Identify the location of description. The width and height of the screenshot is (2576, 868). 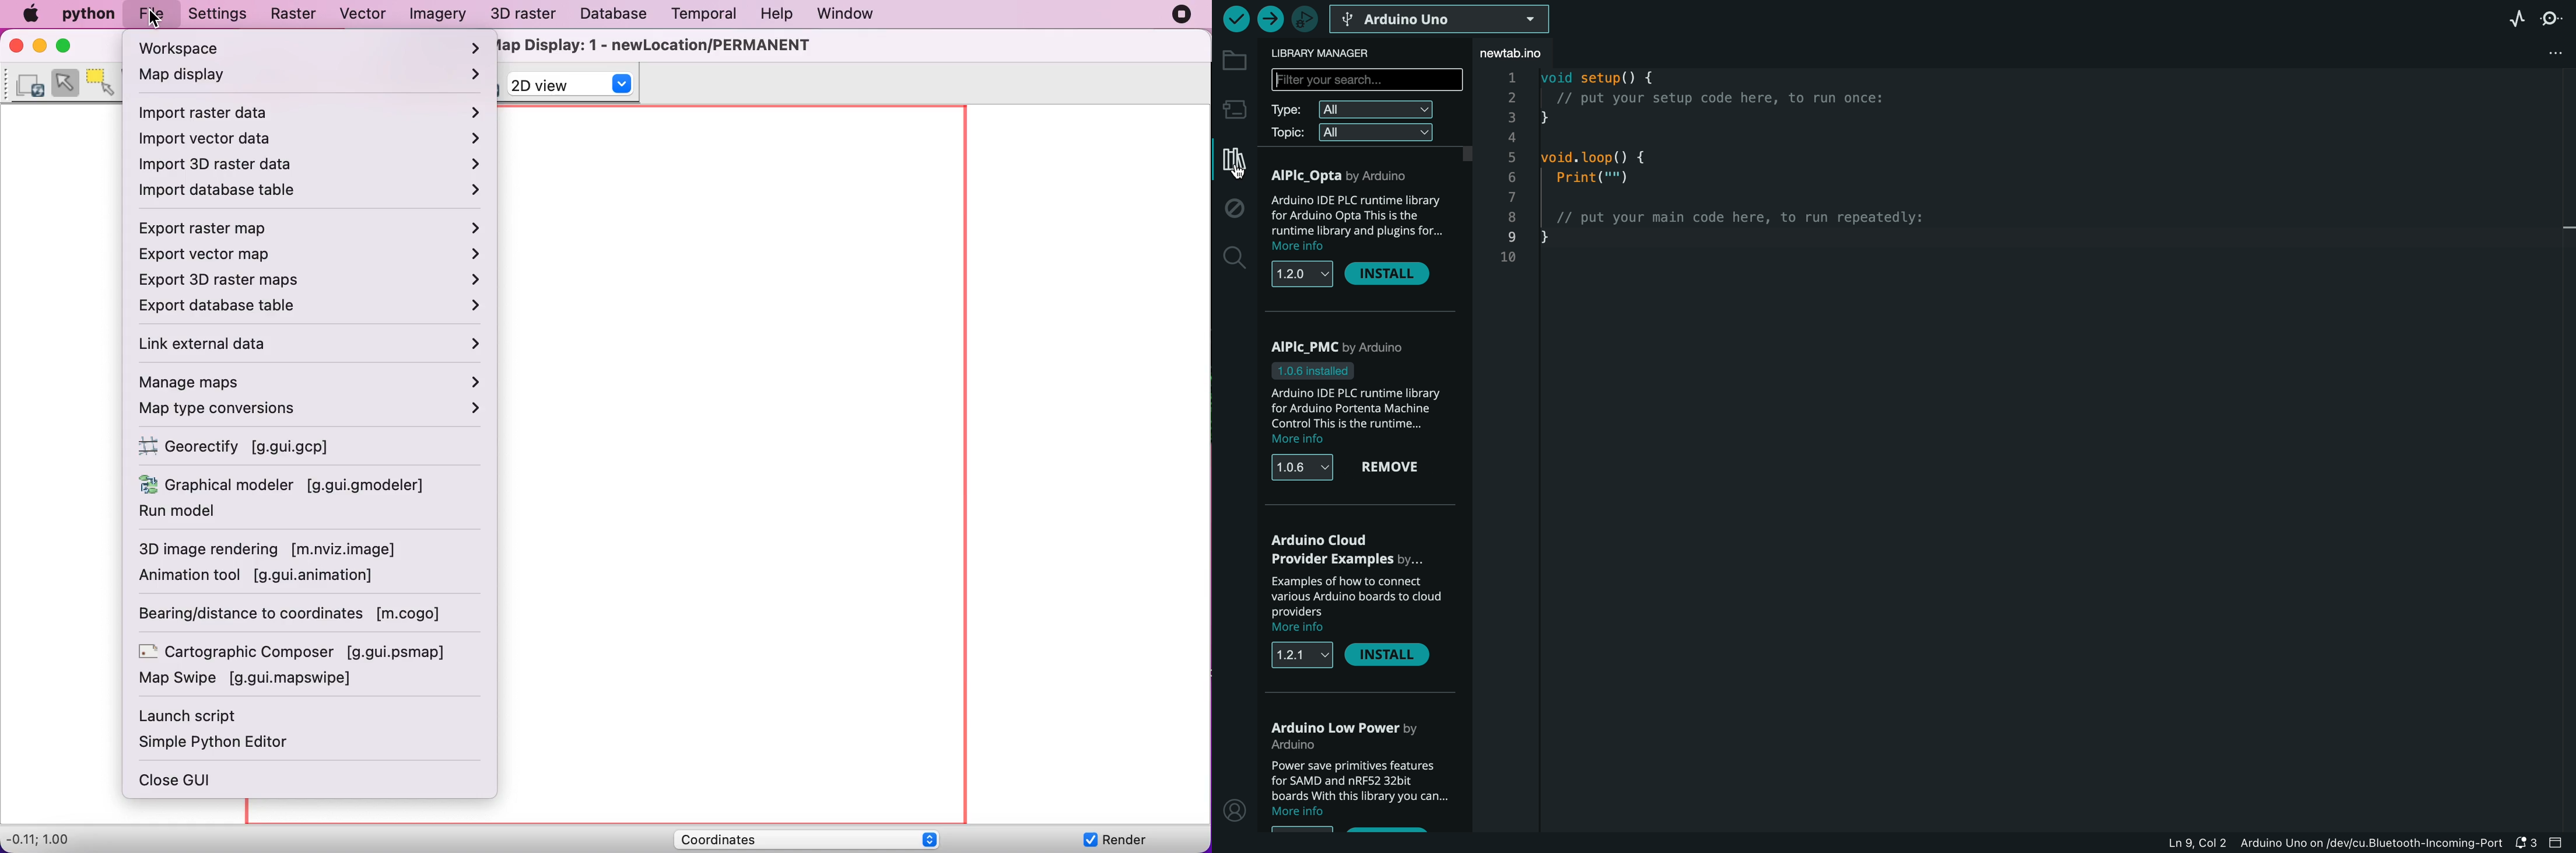
(1356, 417).